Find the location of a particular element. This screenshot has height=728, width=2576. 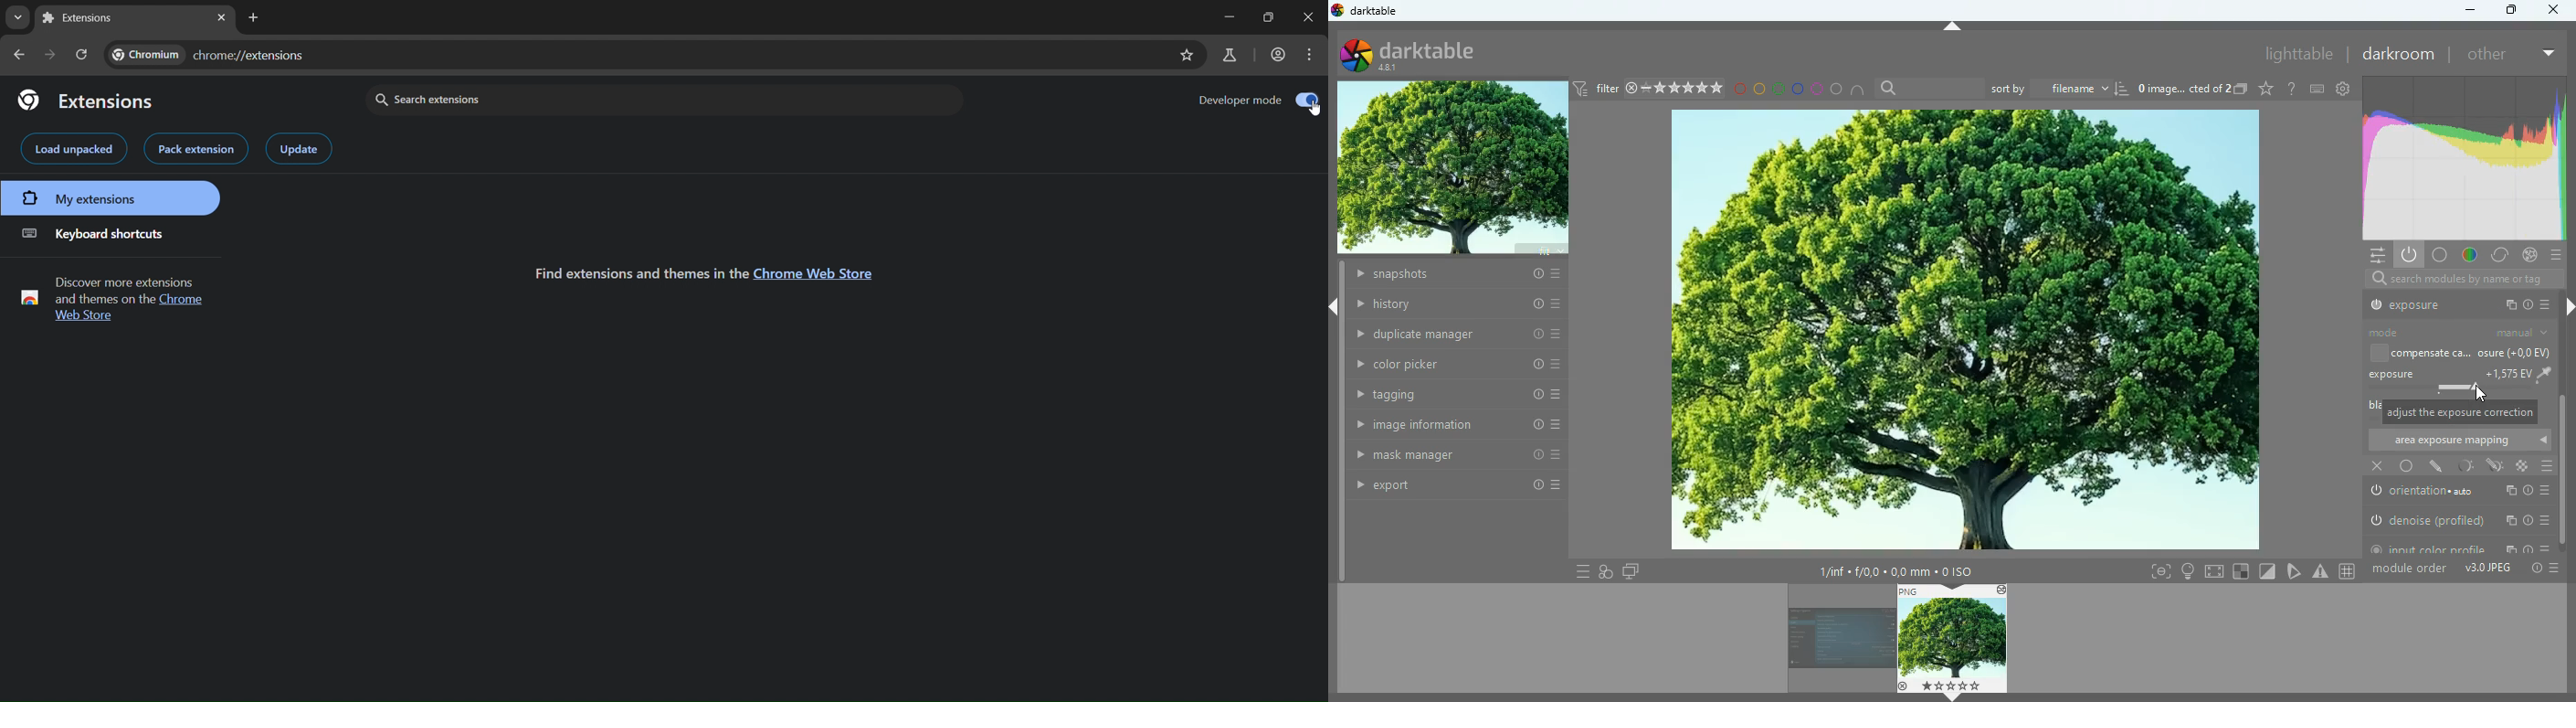

blue is located at coordinates (1797, 90).